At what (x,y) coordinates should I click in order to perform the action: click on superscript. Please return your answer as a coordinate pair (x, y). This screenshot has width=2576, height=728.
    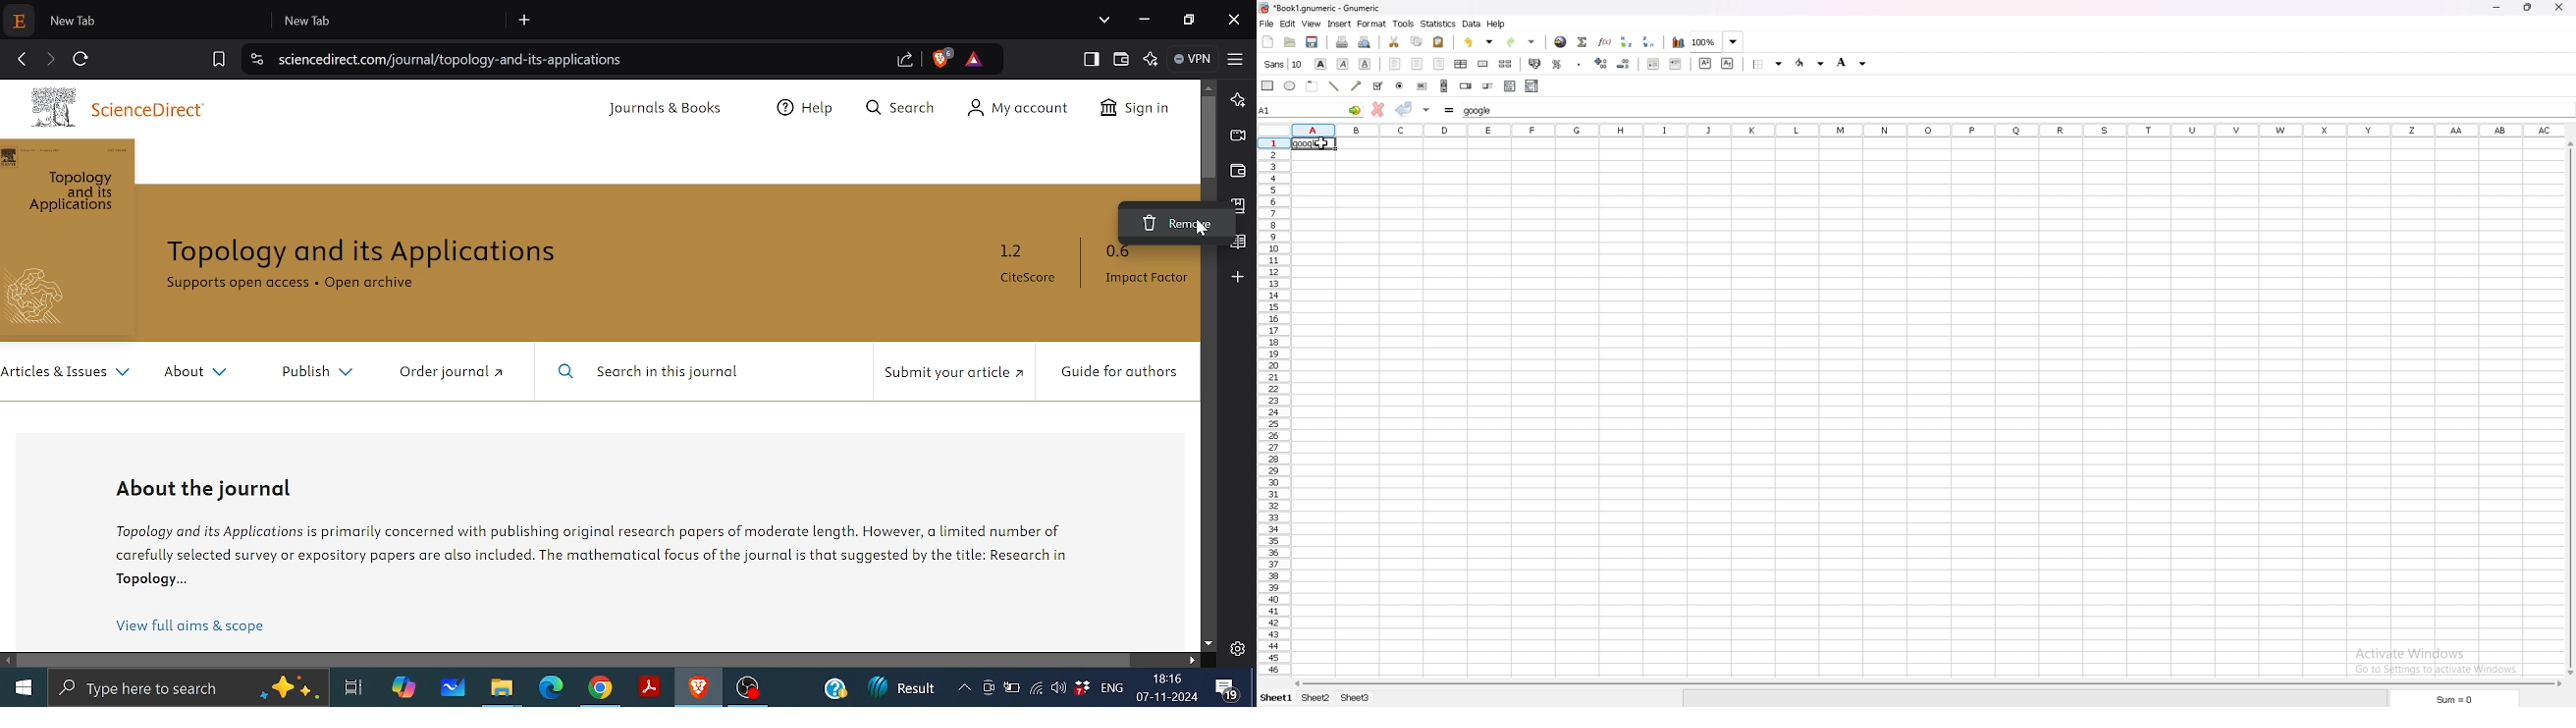
    Looking at the image, I should click on (1706, 63).